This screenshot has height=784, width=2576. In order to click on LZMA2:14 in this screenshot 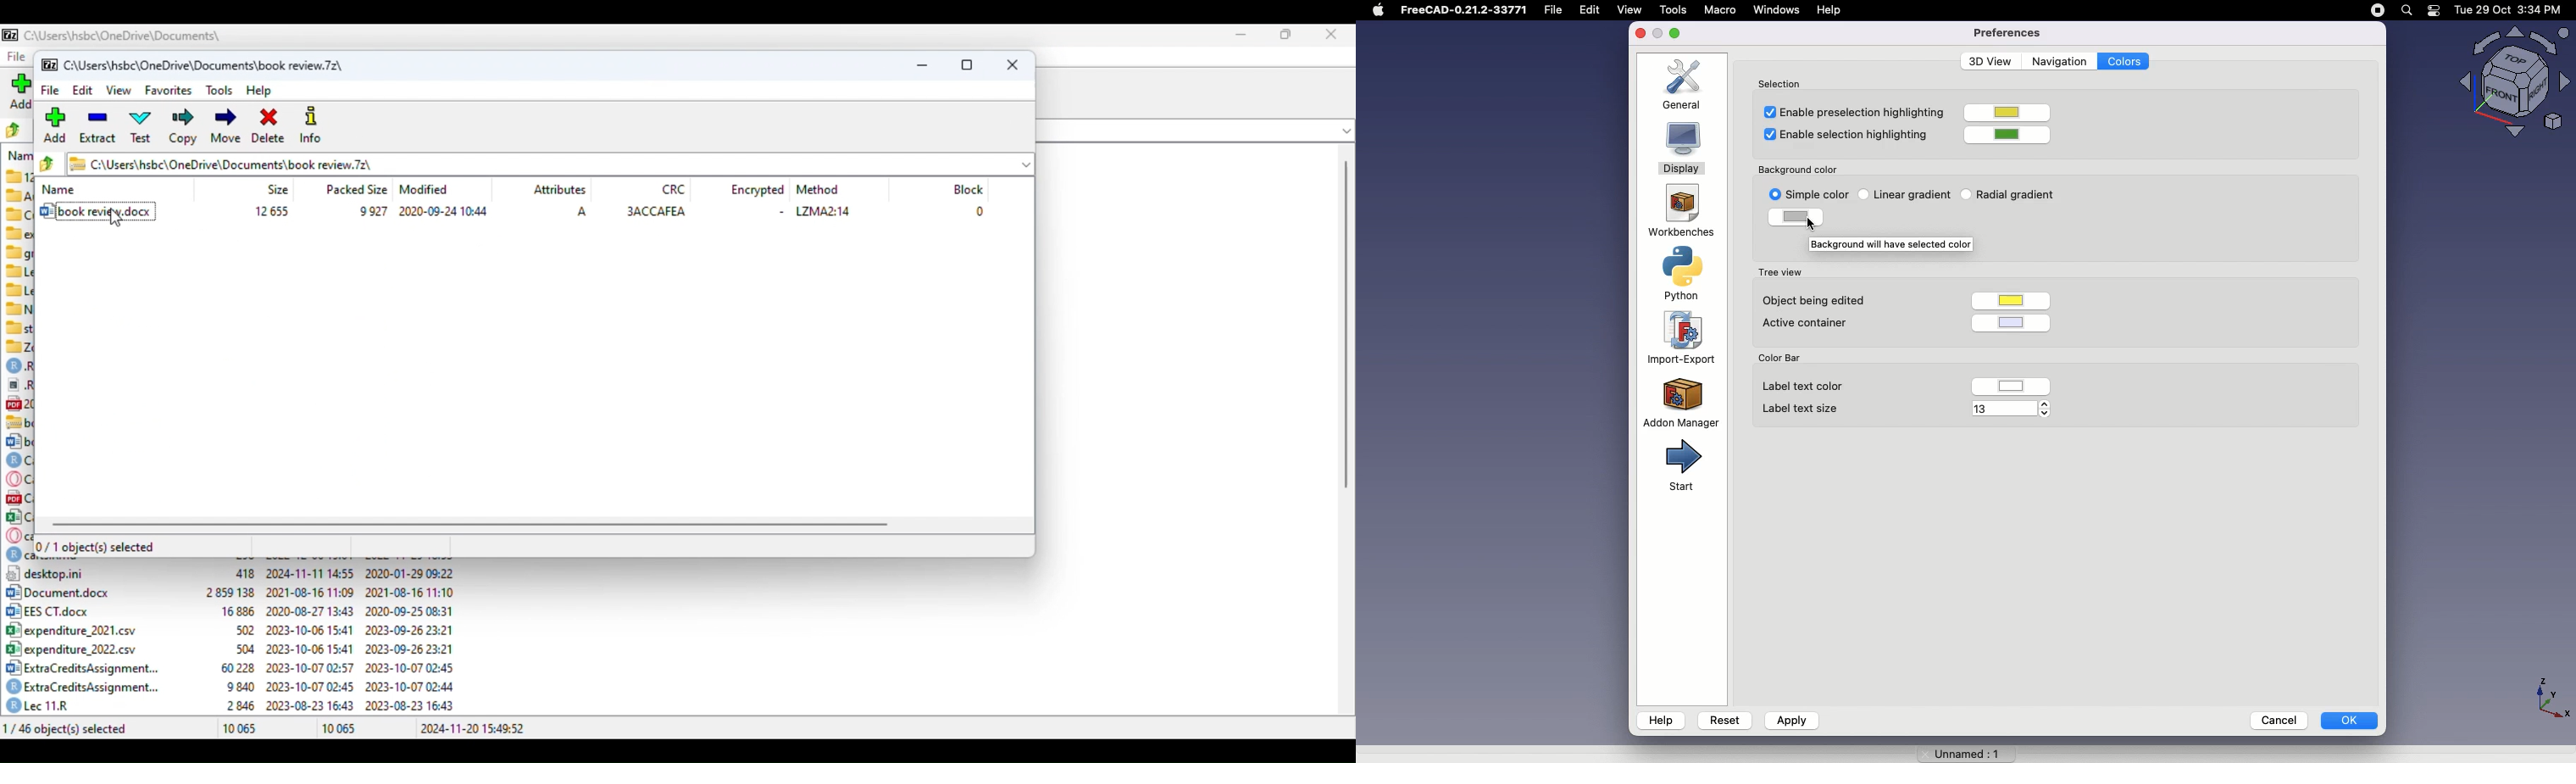, I will do `click(823, 212)`.